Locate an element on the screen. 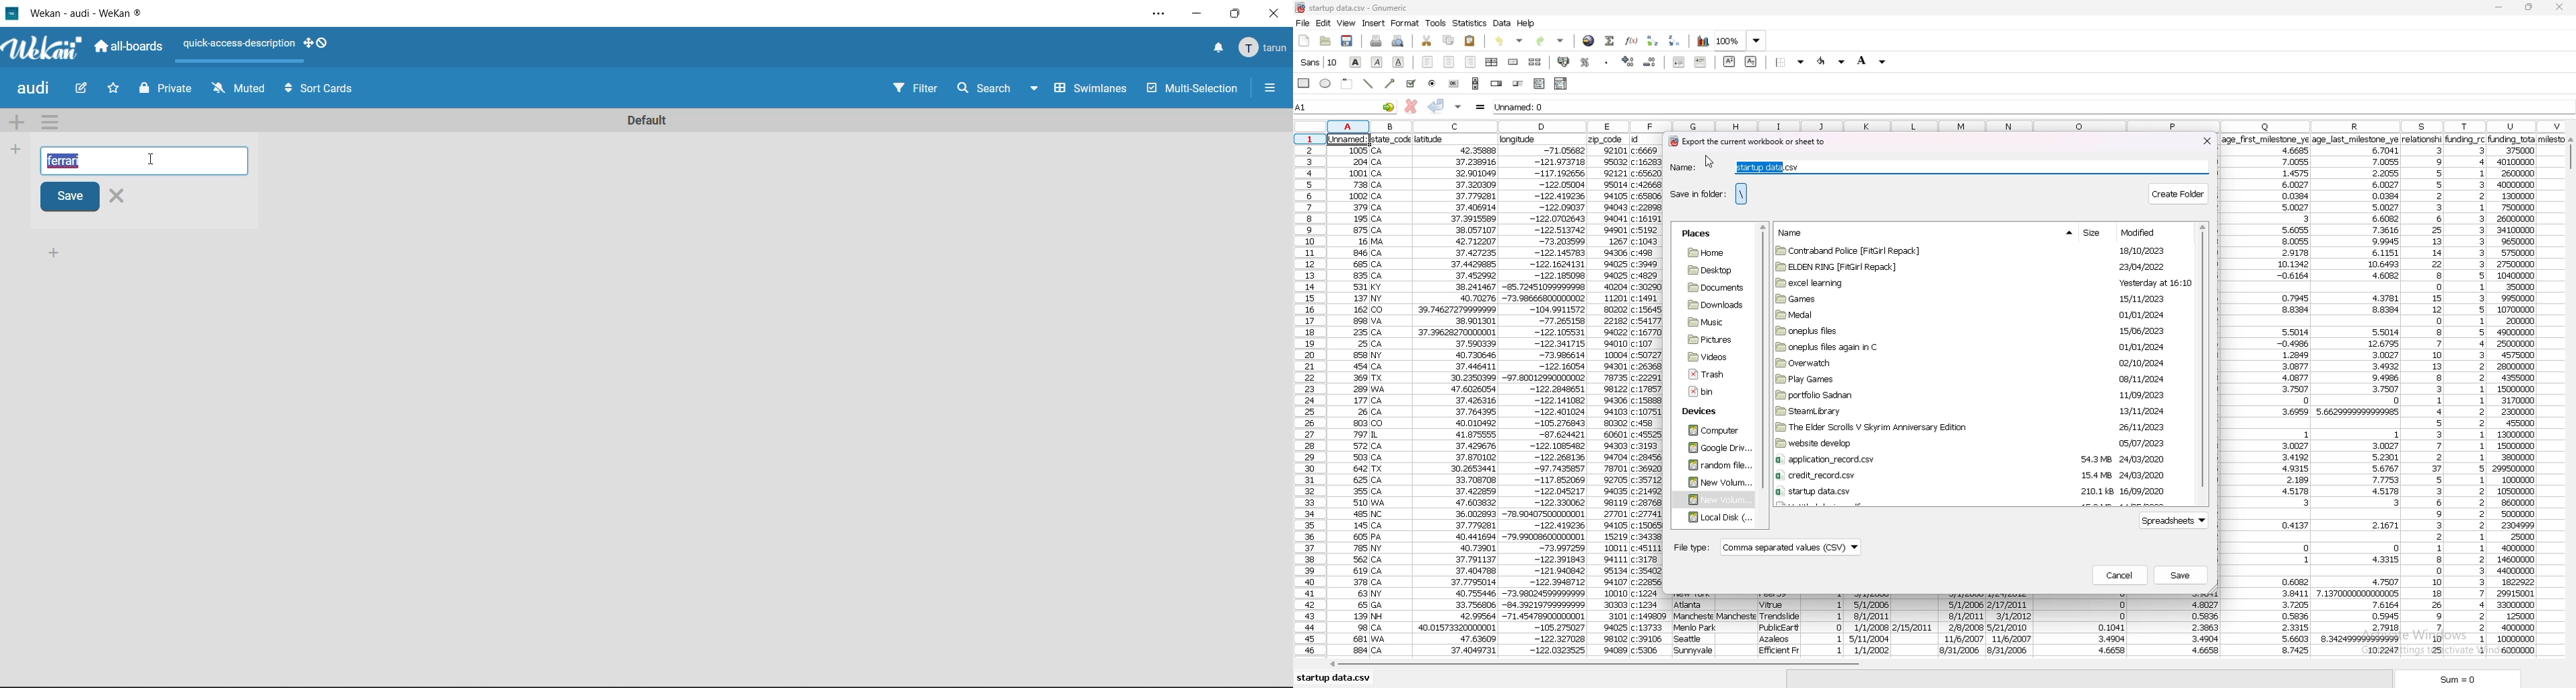 This screenshot has width=2576, height=700. tools is located at coordinates (1436, 23).